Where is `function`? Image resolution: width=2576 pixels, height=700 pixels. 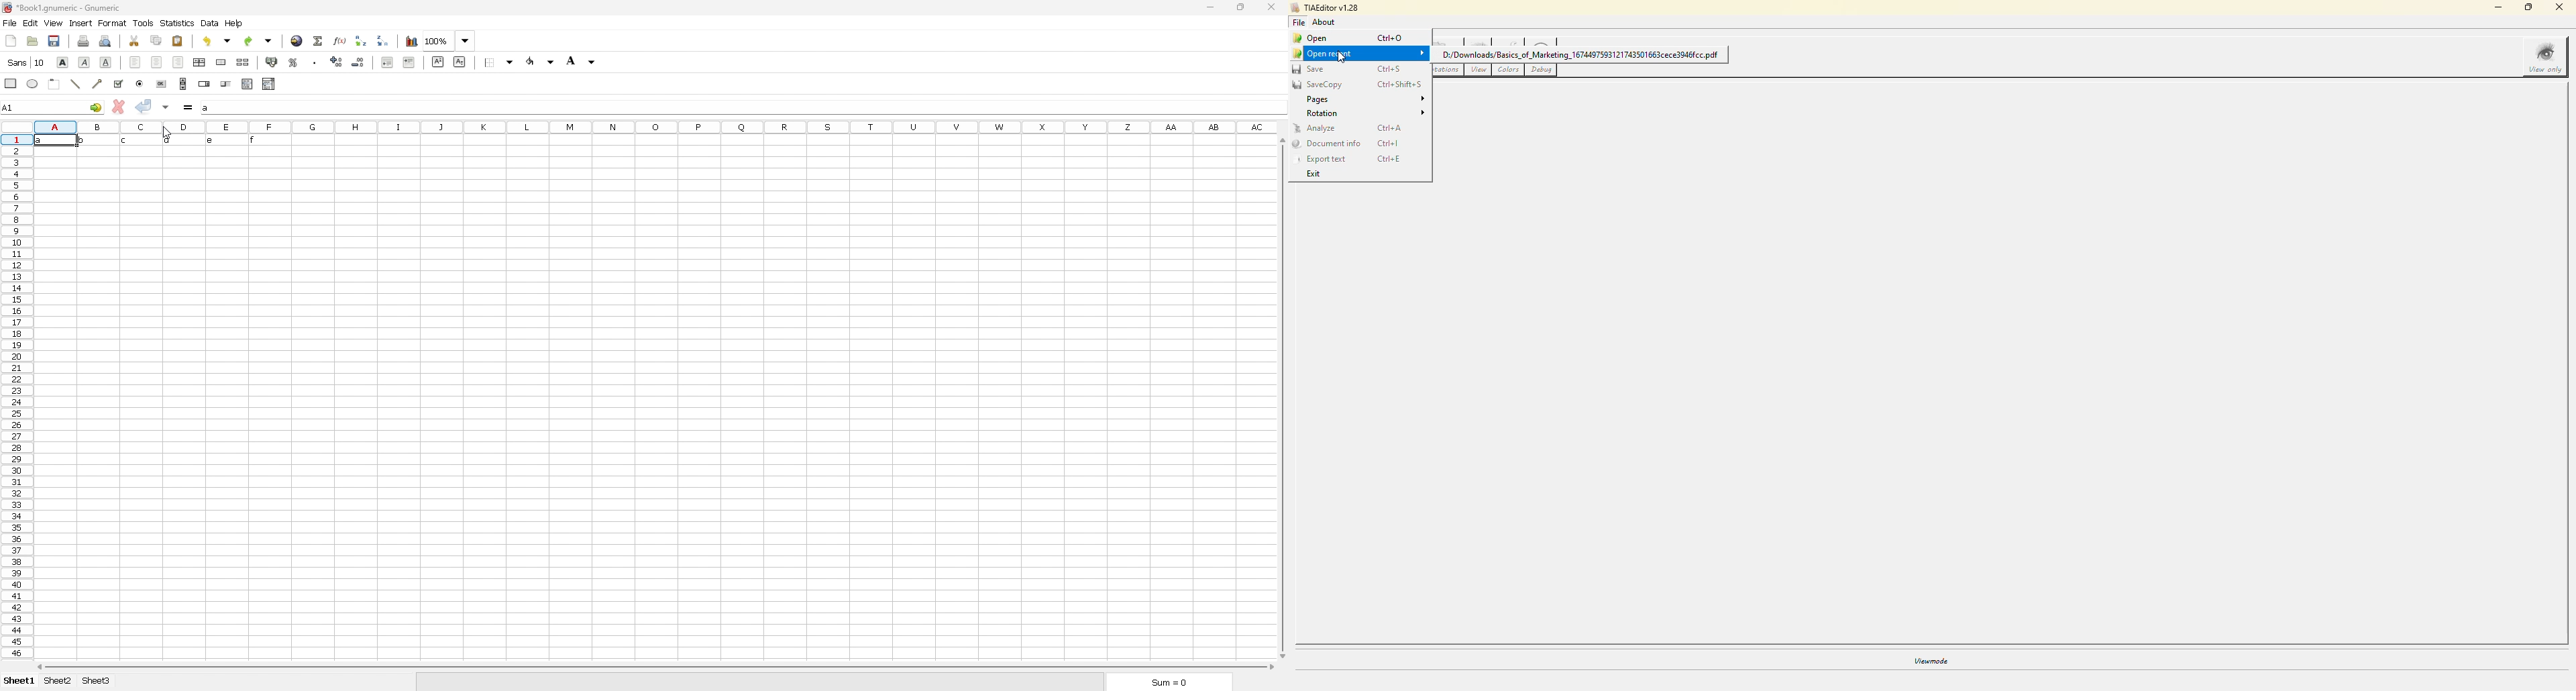
function is located at coordinates (340, 41).